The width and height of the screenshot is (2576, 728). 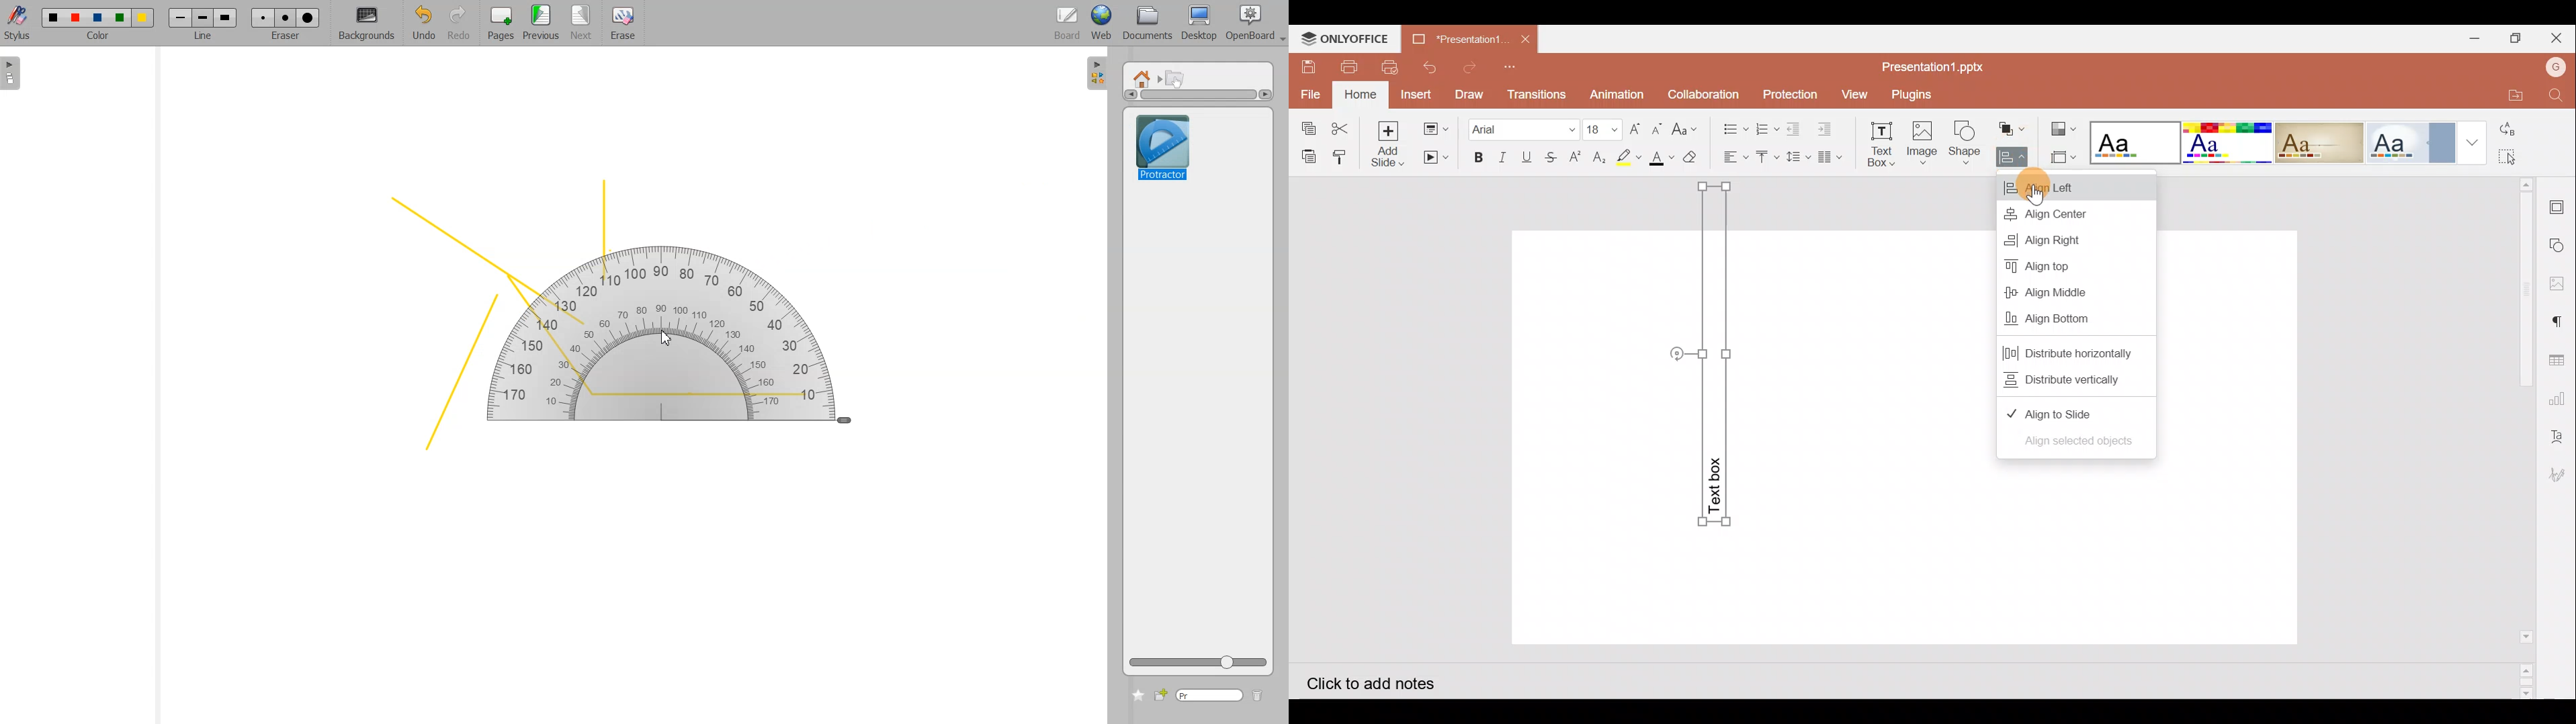 I want to click on Numbering, so click(x=1768, y=125).